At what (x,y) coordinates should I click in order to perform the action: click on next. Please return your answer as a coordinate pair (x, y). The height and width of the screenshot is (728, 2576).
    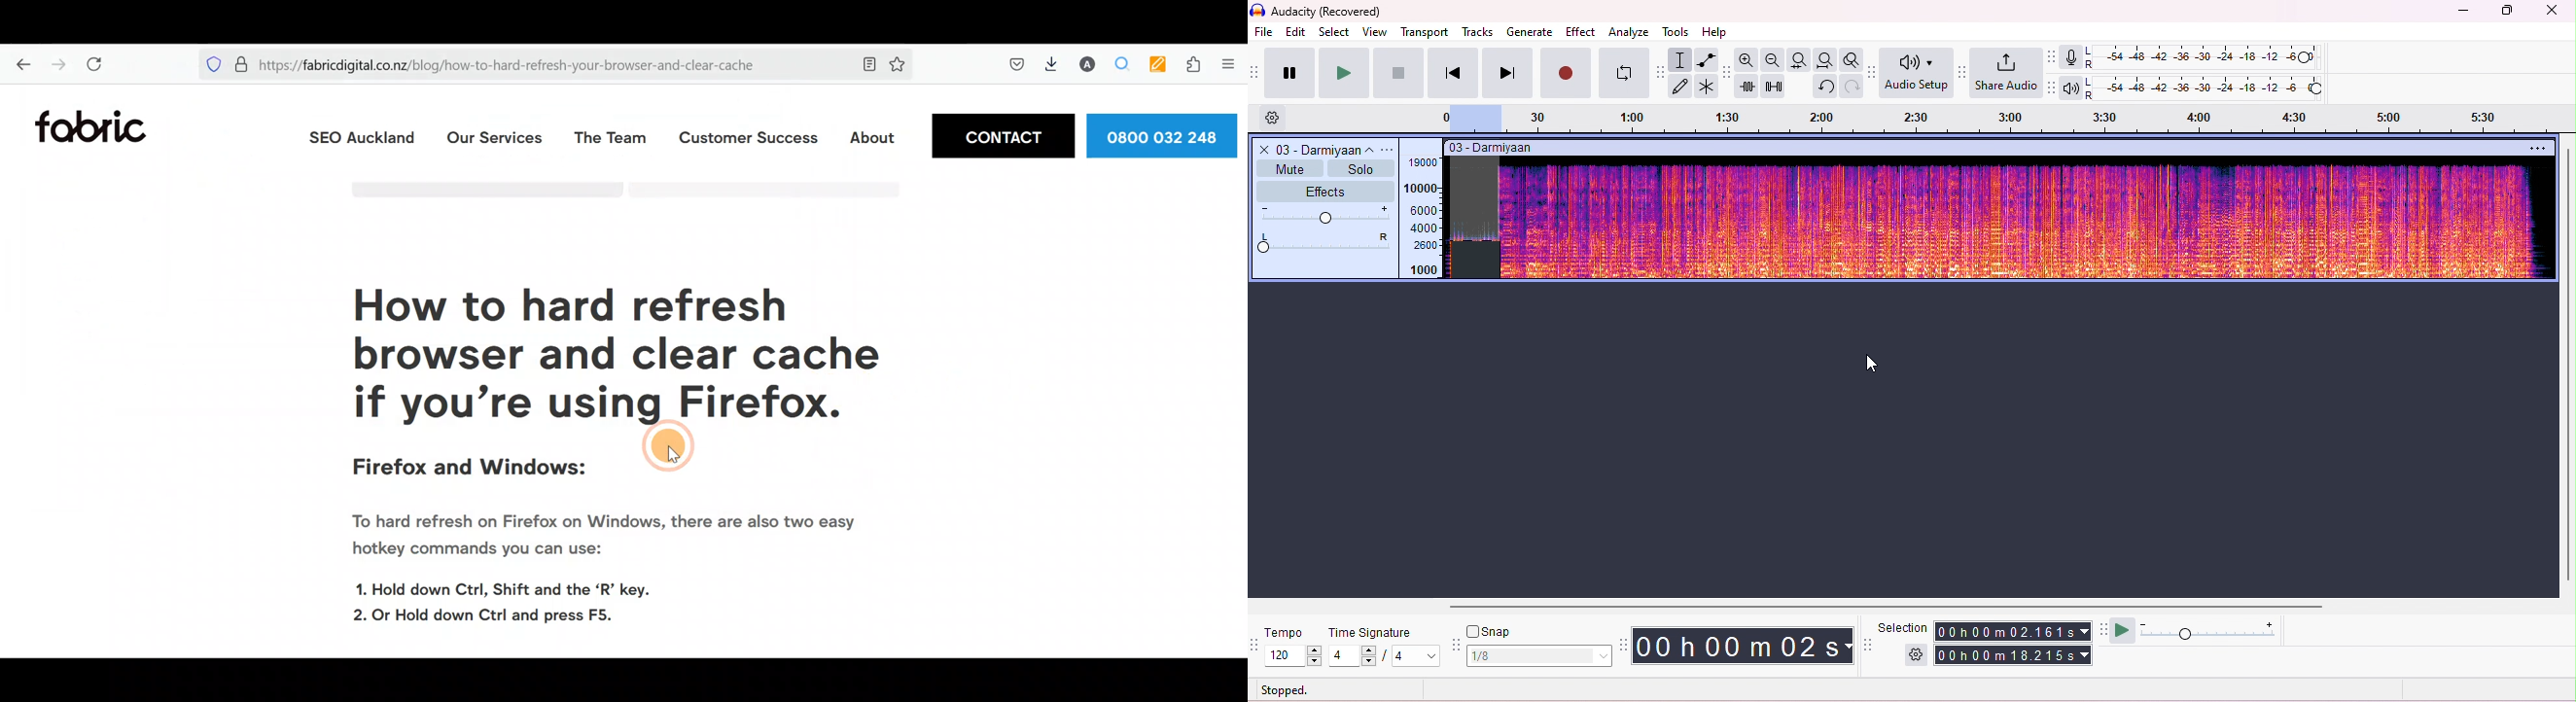
    Looking at the image, I should click on (1507, 73).